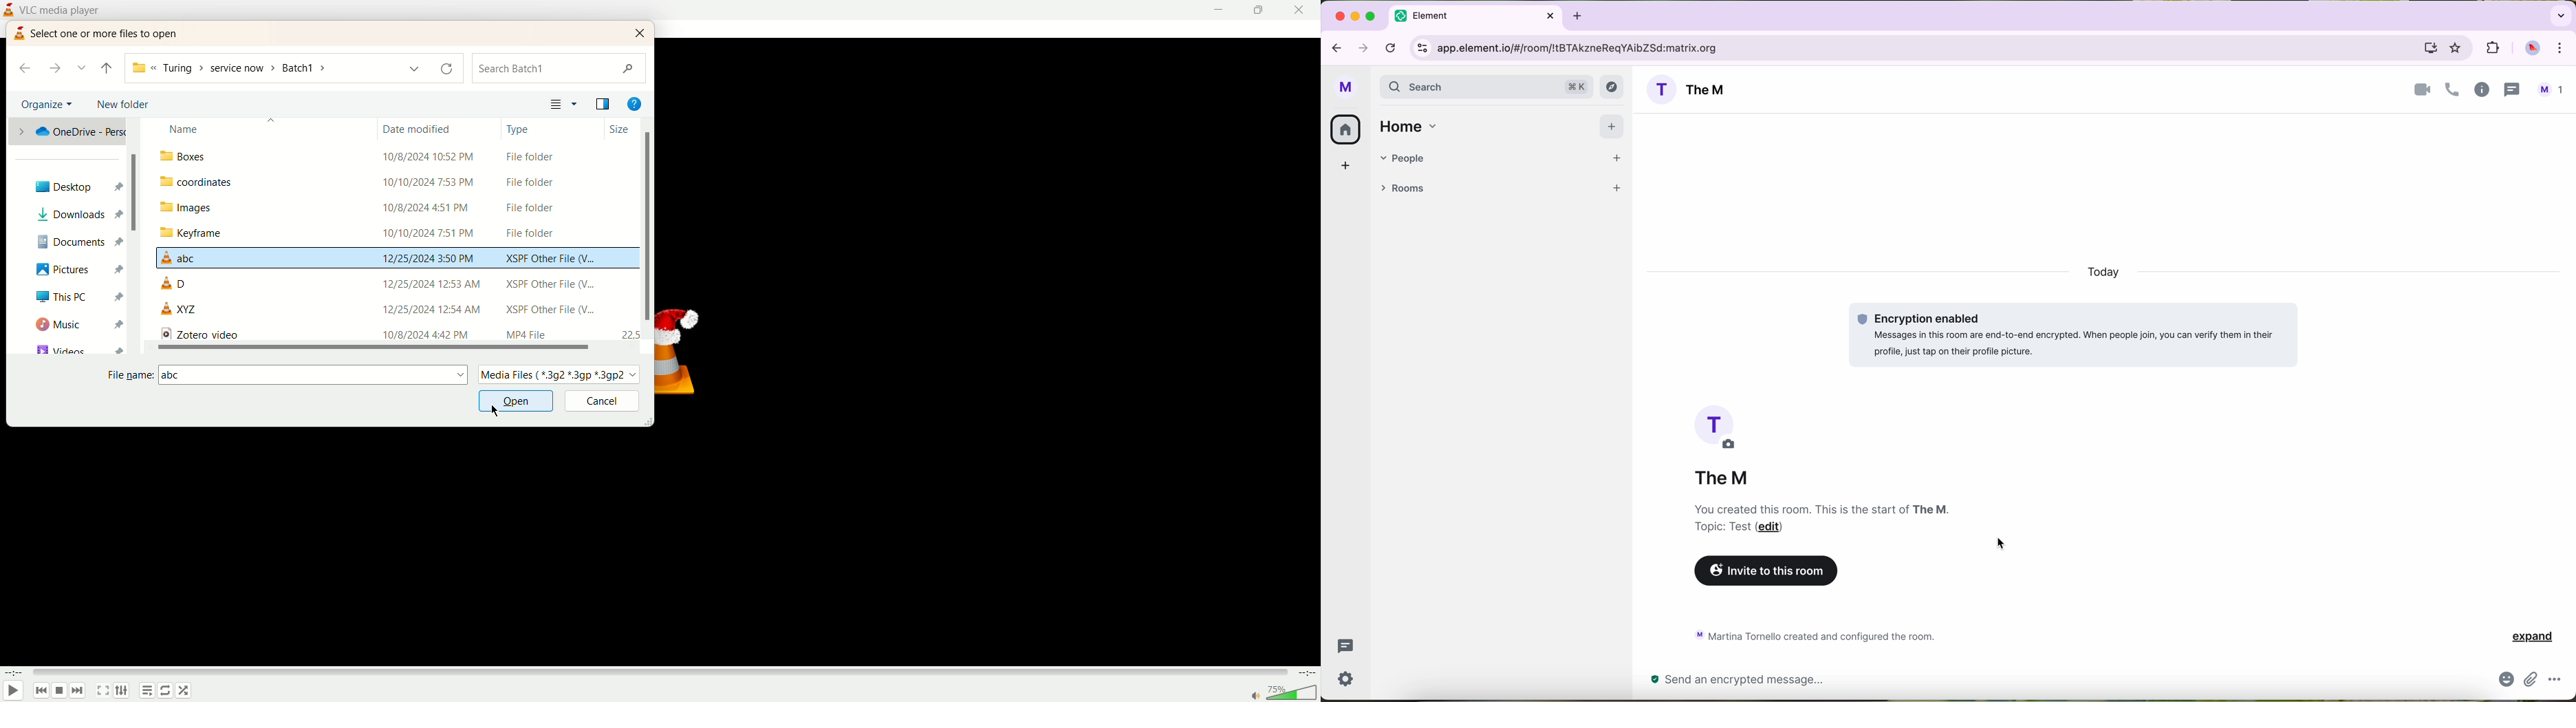 The image size is (2576, 728). What do you see at coordinates (75, 187) in the screenshot?
I see `desktop` at bounding box center [75, 187].